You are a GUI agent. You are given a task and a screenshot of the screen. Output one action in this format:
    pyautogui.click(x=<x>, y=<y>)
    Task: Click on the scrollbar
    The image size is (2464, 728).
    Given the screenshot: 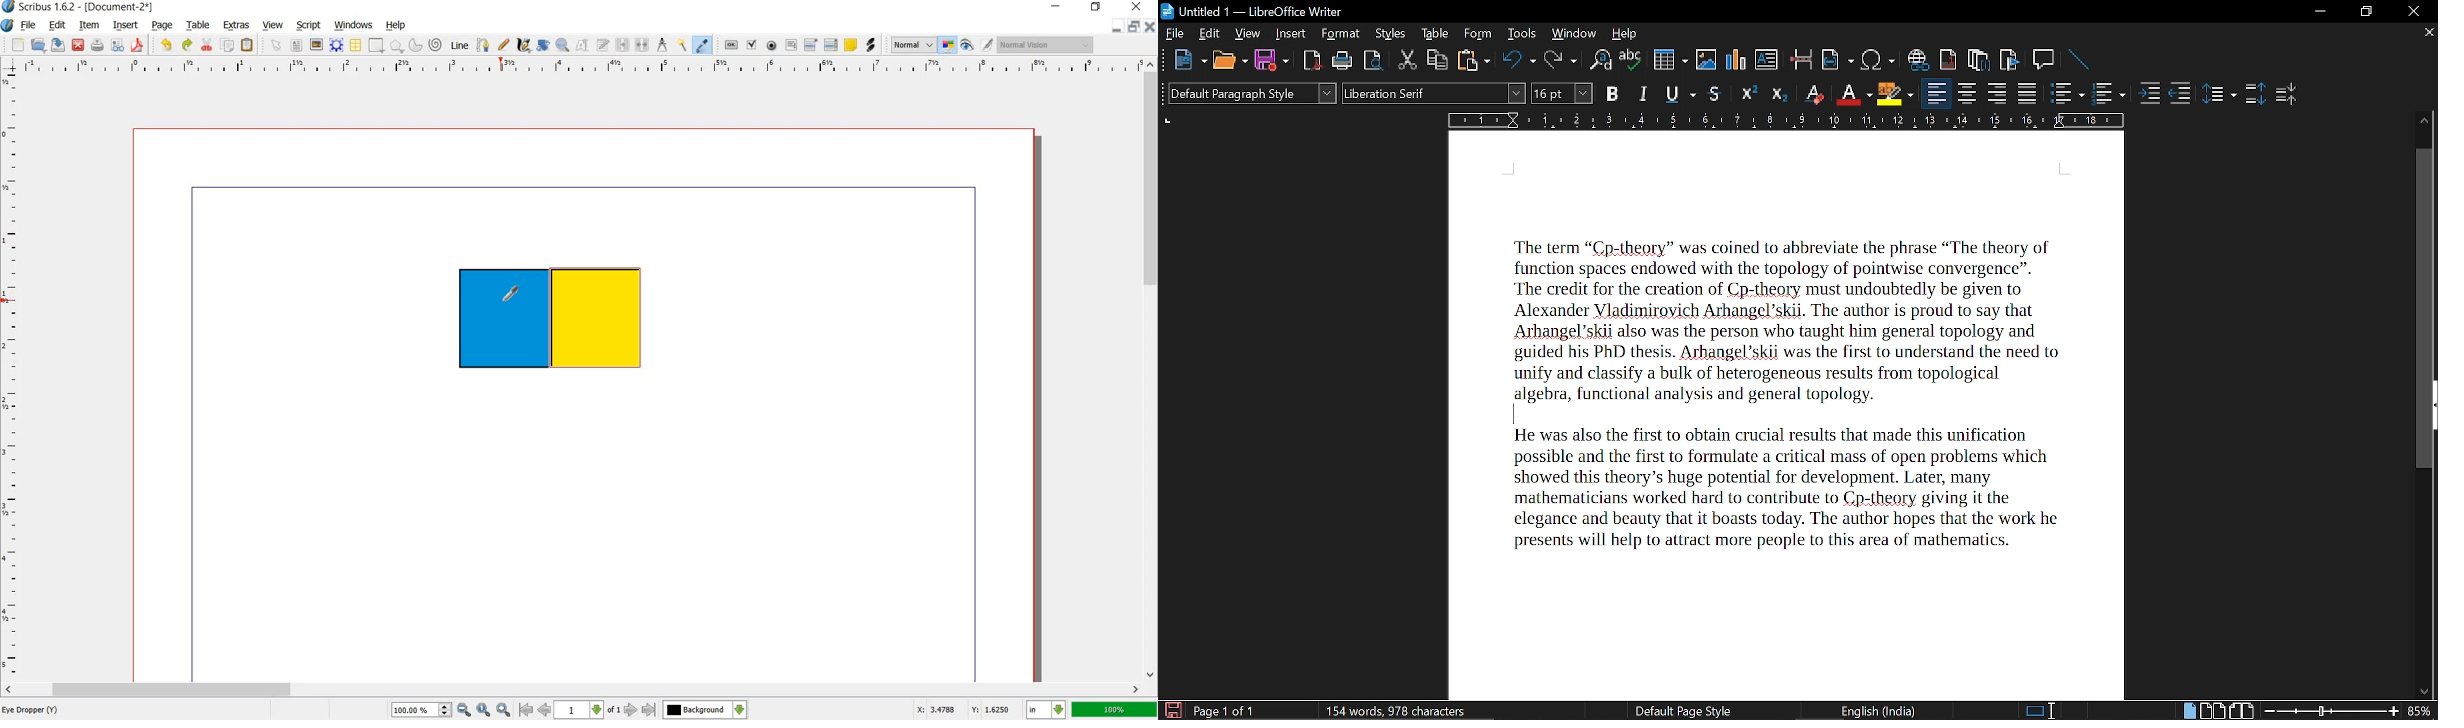 What is the action you would take?
    pyautogui.click(x=573, y=688)
    